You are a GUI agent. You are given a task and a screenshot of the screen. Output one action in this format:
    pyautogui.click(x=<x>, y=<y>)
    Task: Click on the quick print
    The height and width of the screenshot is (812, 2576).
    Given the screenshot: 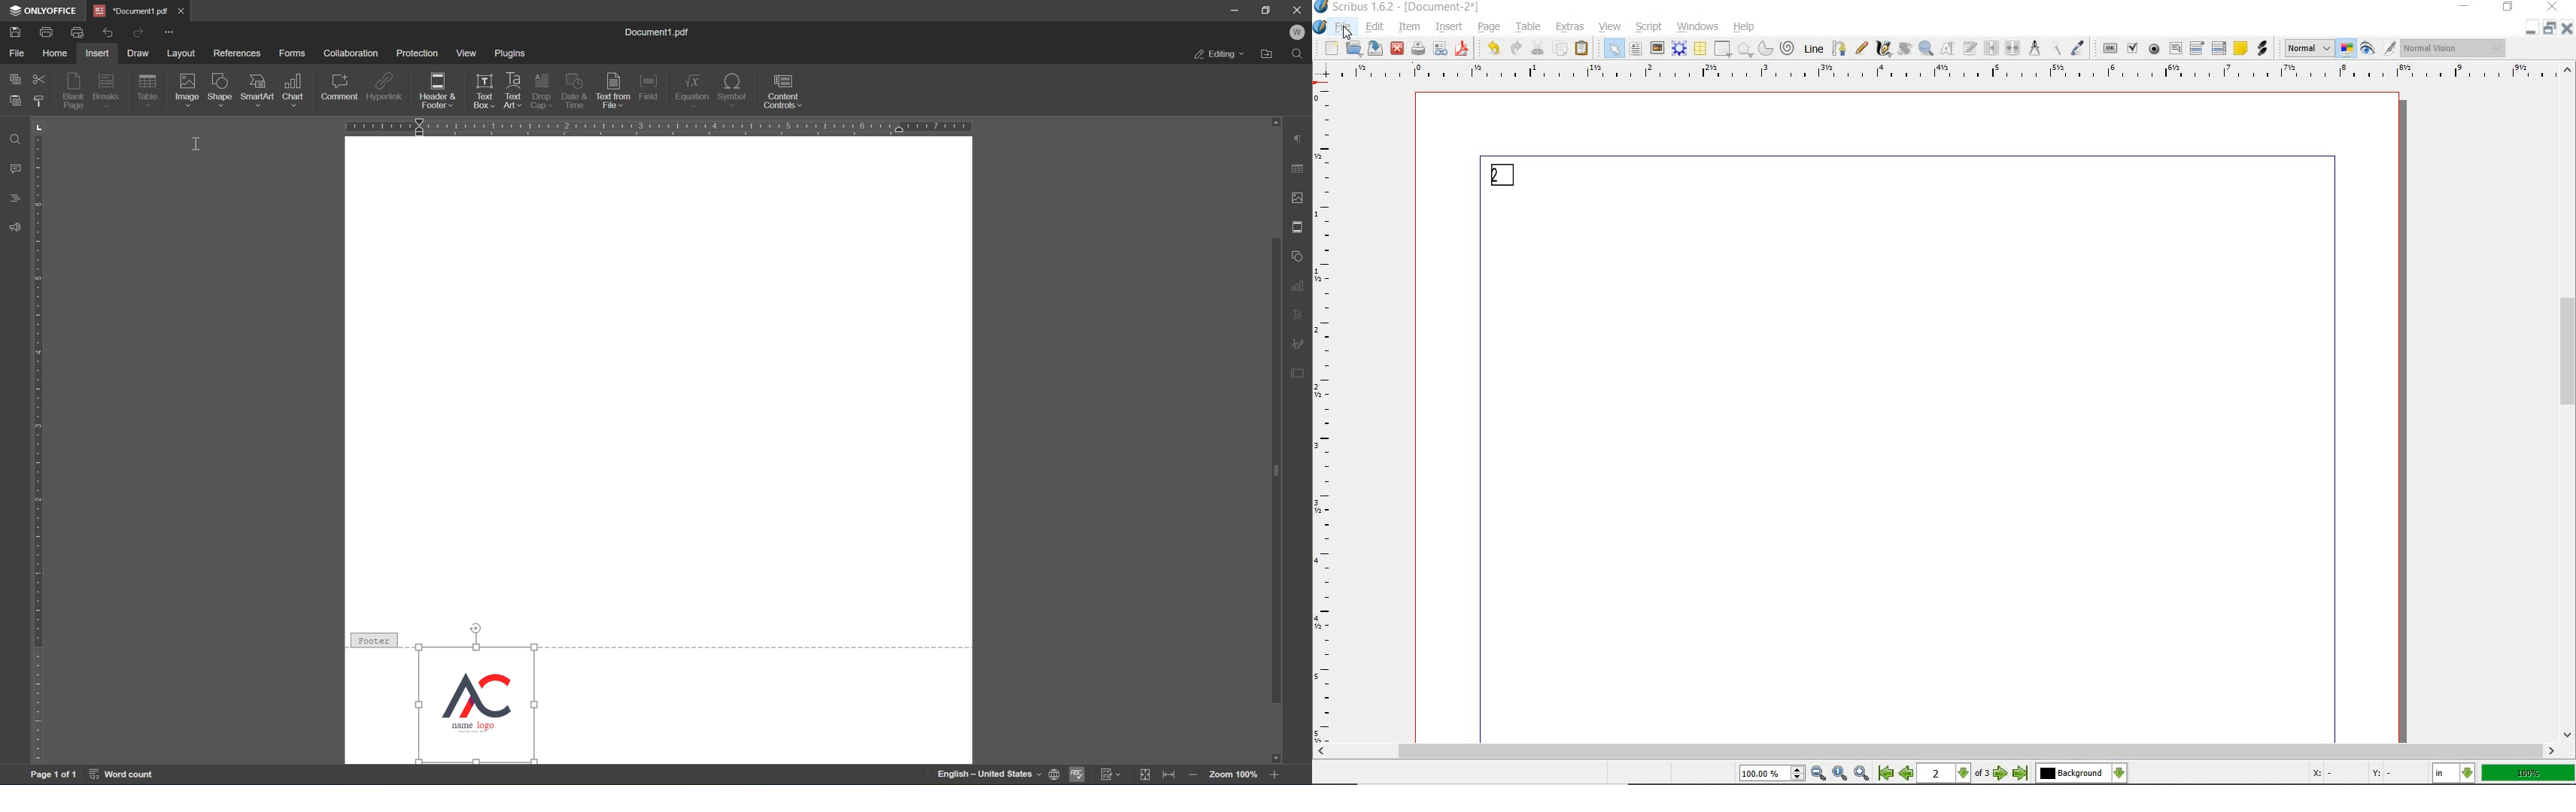 What is the action you would take?
    pyautogui.click(x=77, y=34)
    